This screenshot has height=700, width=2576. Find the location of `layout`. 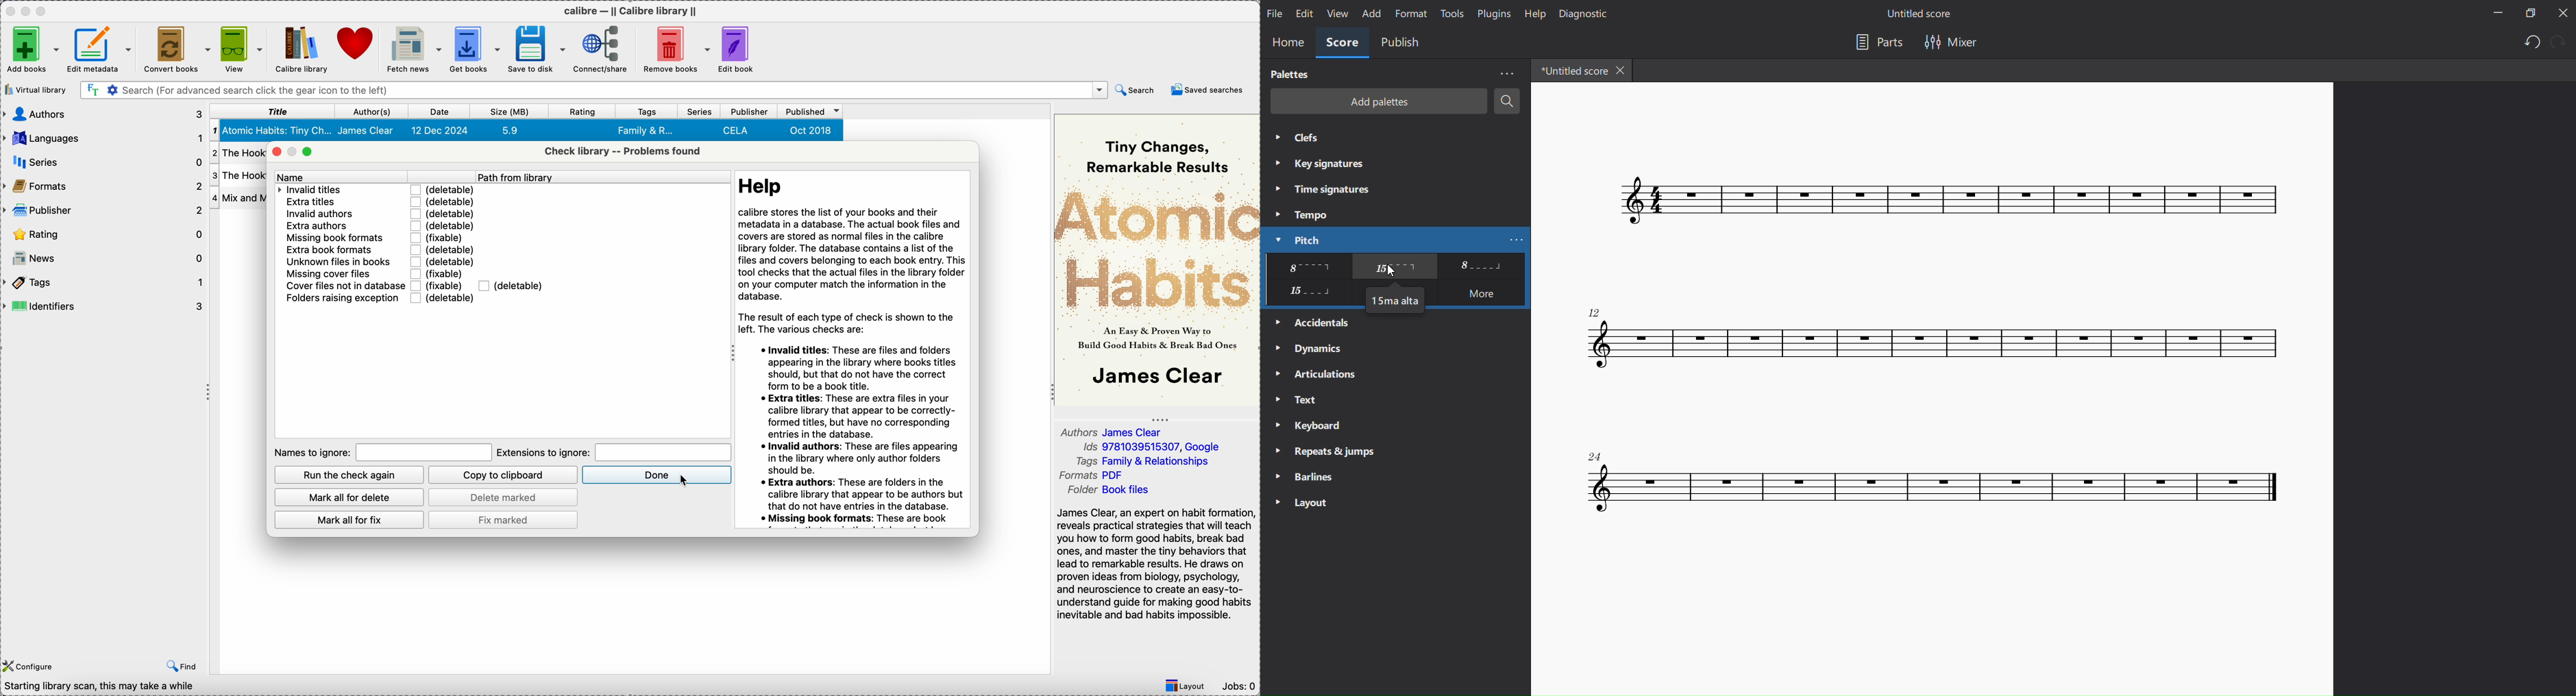

layout is located at coordinates (1189, 686).